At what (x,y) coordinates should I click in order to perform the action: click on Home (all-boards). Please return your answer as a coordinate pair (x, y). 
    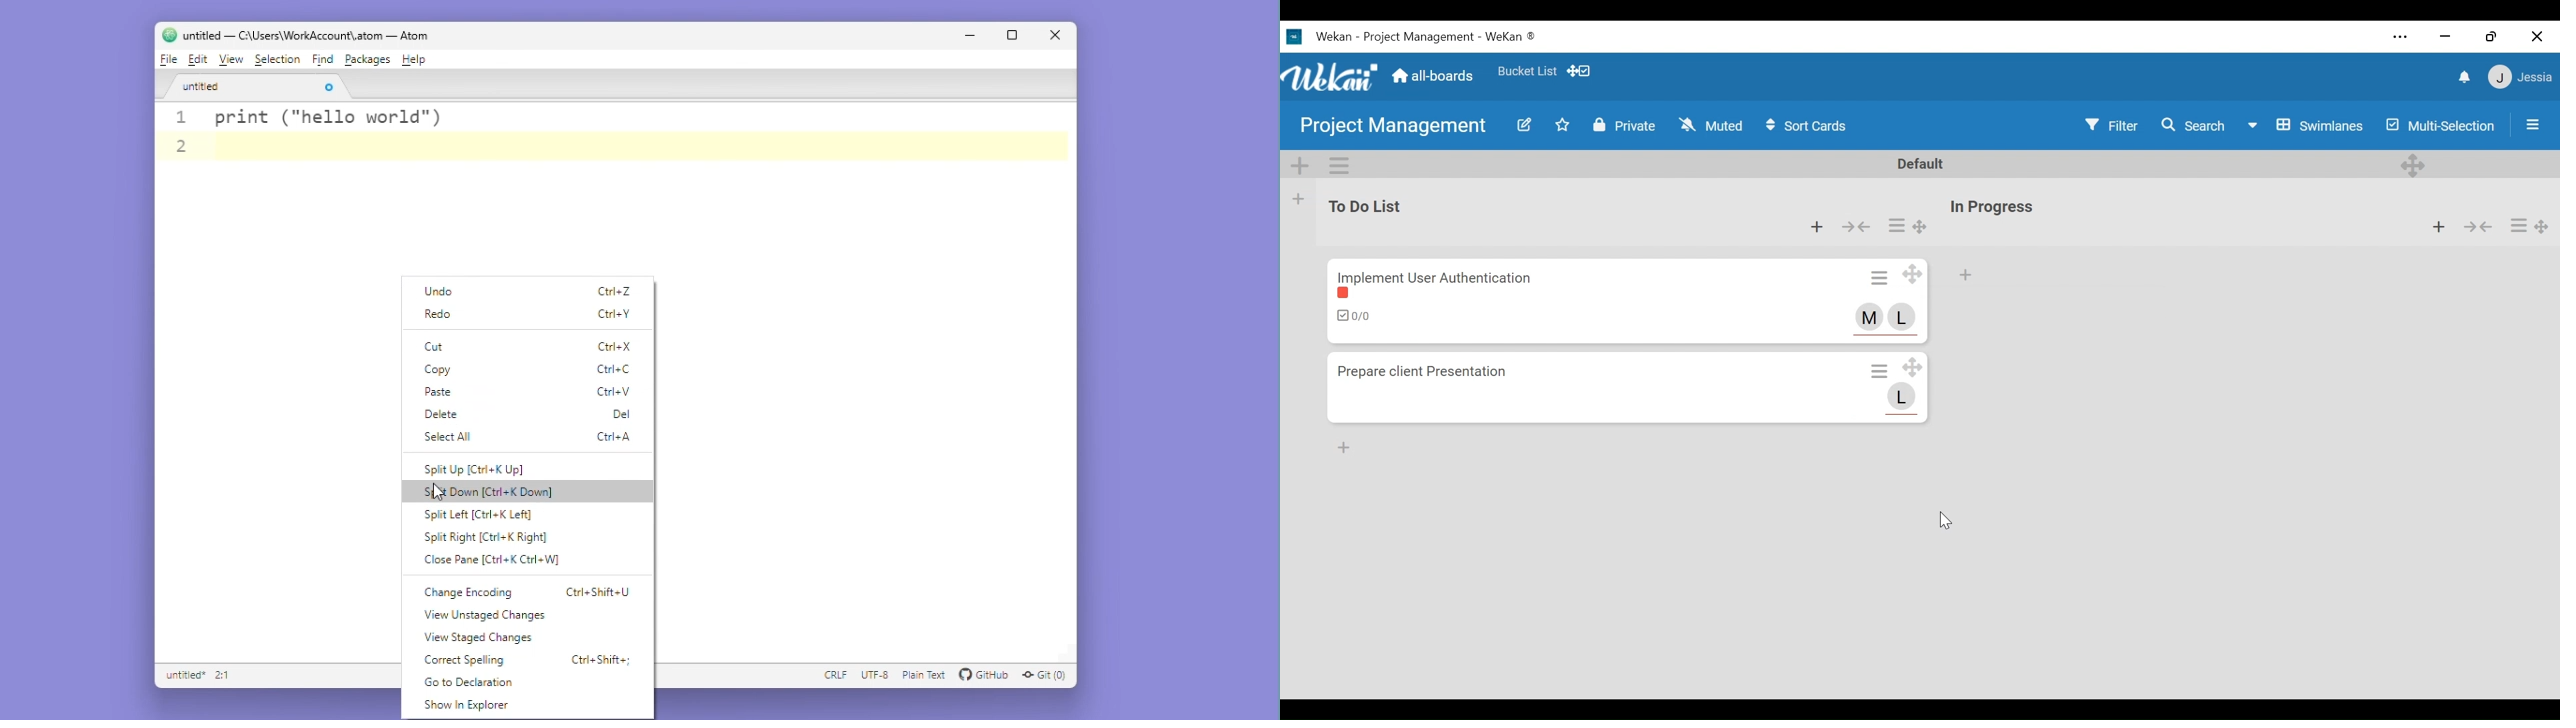
    Looking at the image, I should click on (1434, 76).